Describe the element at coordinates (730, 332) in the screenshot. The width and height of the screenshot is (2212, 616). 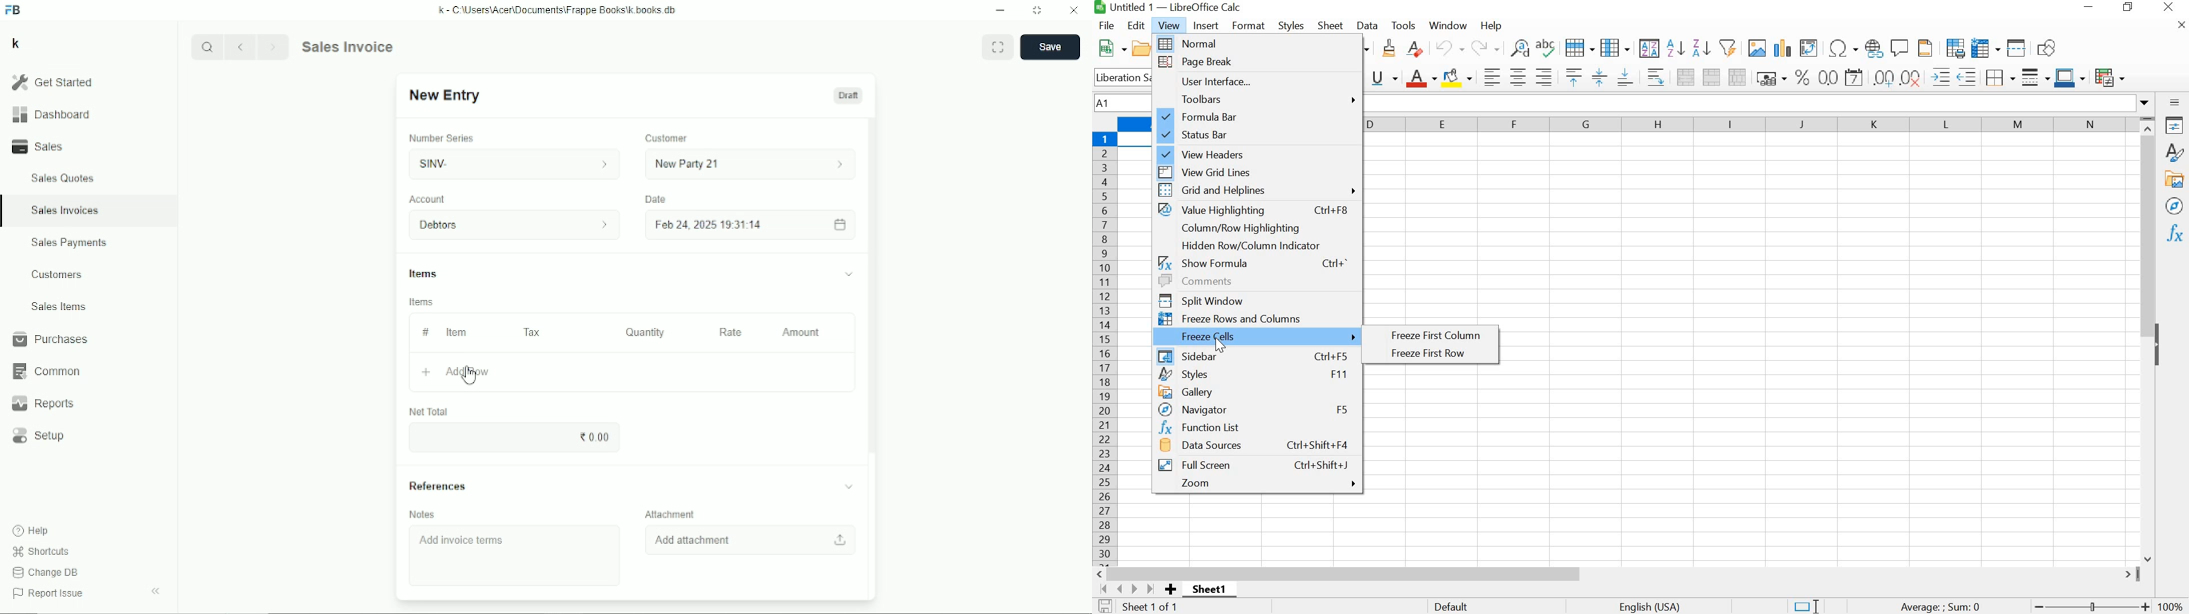
I see `Rate` at that location.